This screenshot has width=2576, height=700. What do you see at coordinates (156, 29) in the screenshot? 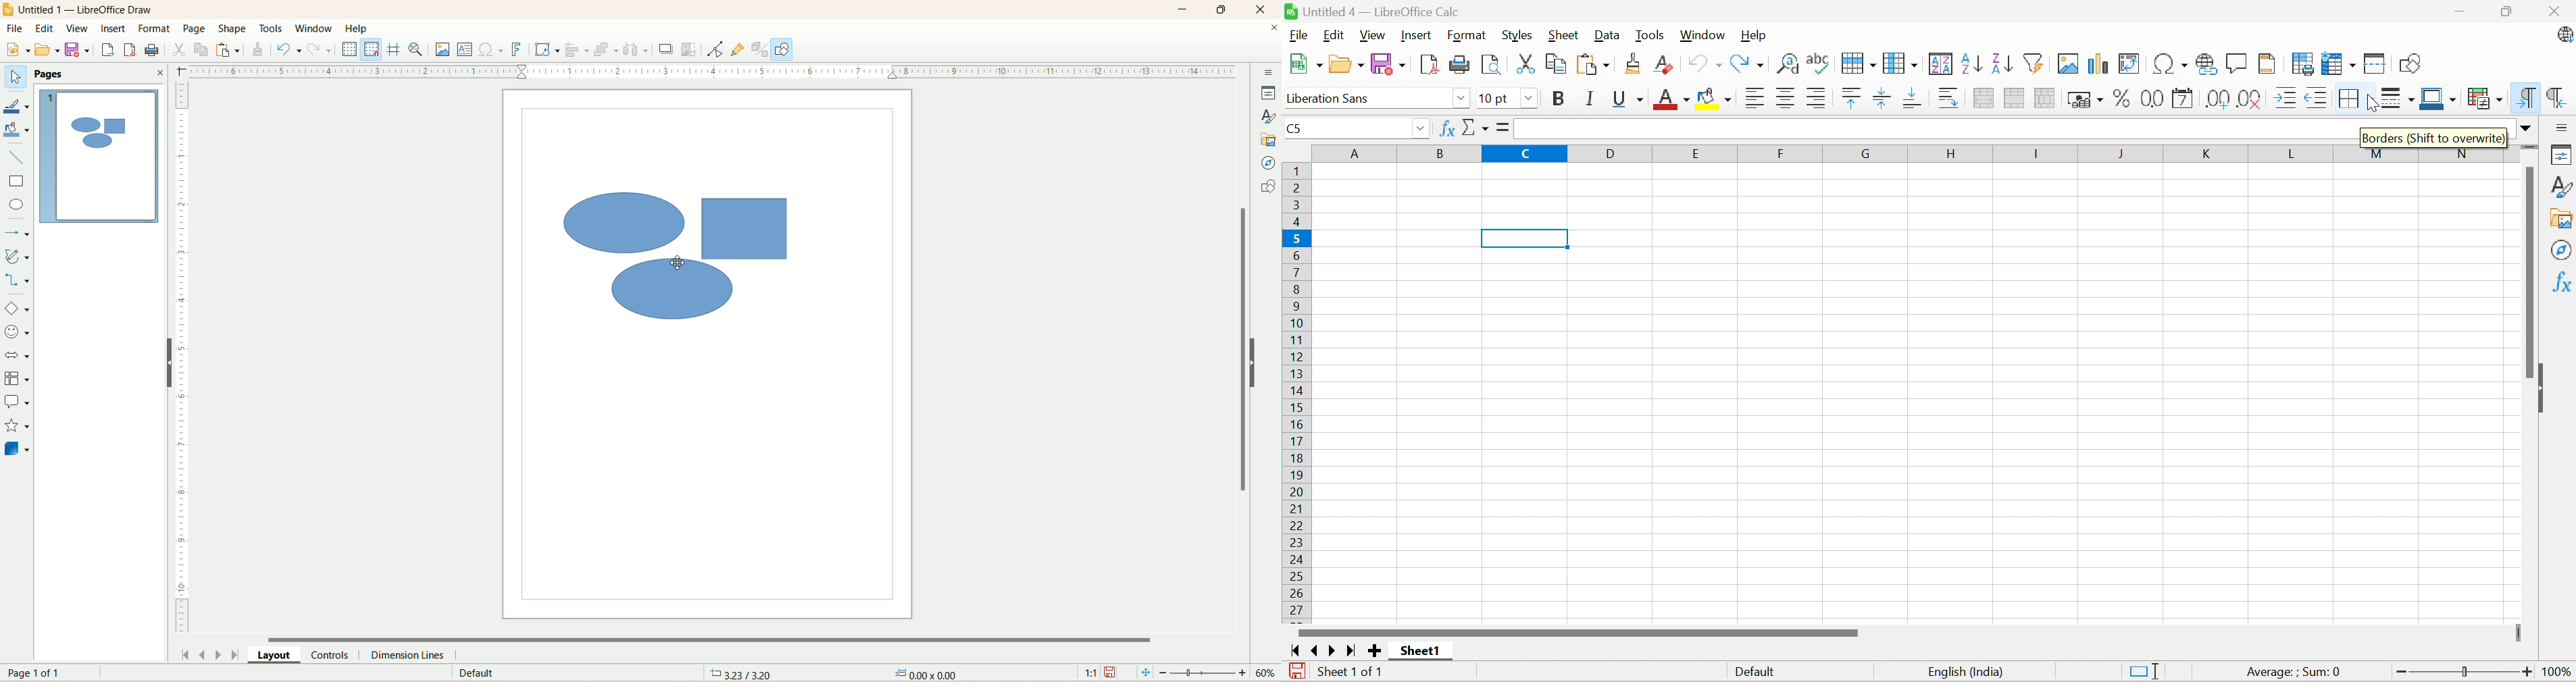
I see `format` at bounding box center [156, 29].